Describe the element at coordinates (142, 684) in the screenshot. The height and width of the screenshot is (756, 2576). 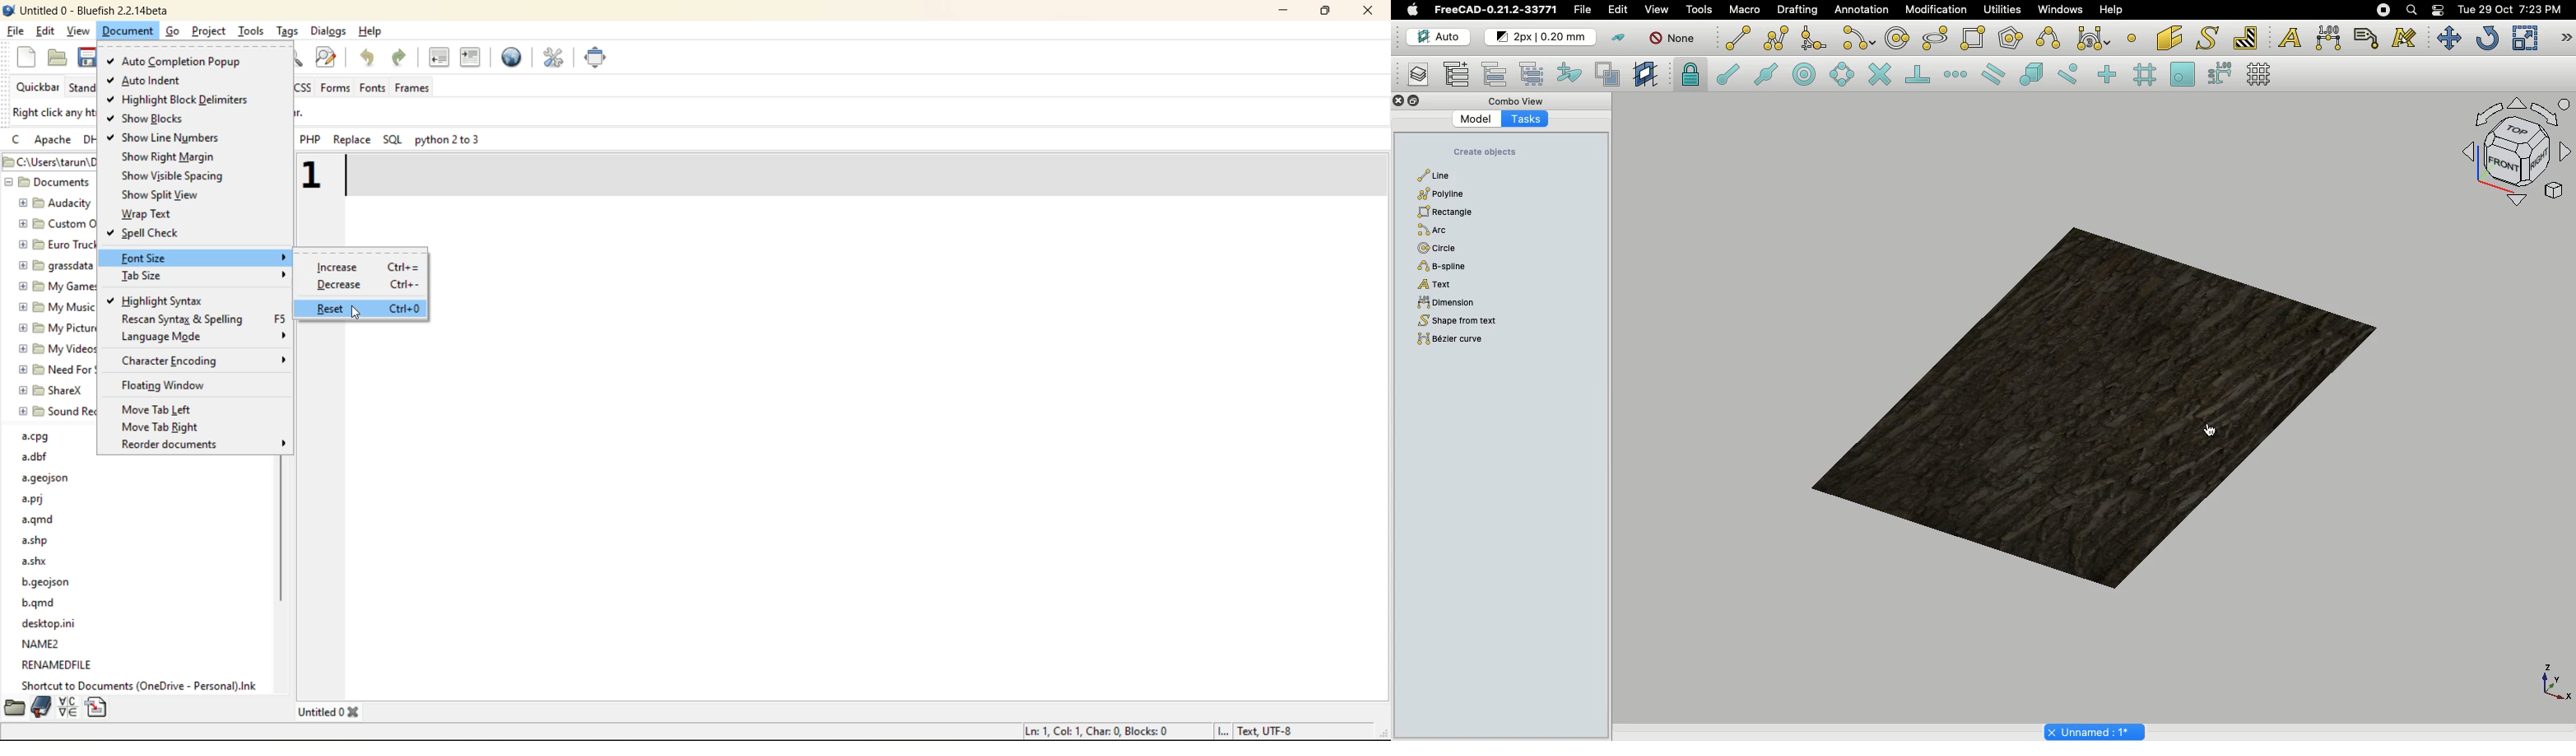
I see `Shortcut to documents (OneDrive - Personal).lnk` at that location.